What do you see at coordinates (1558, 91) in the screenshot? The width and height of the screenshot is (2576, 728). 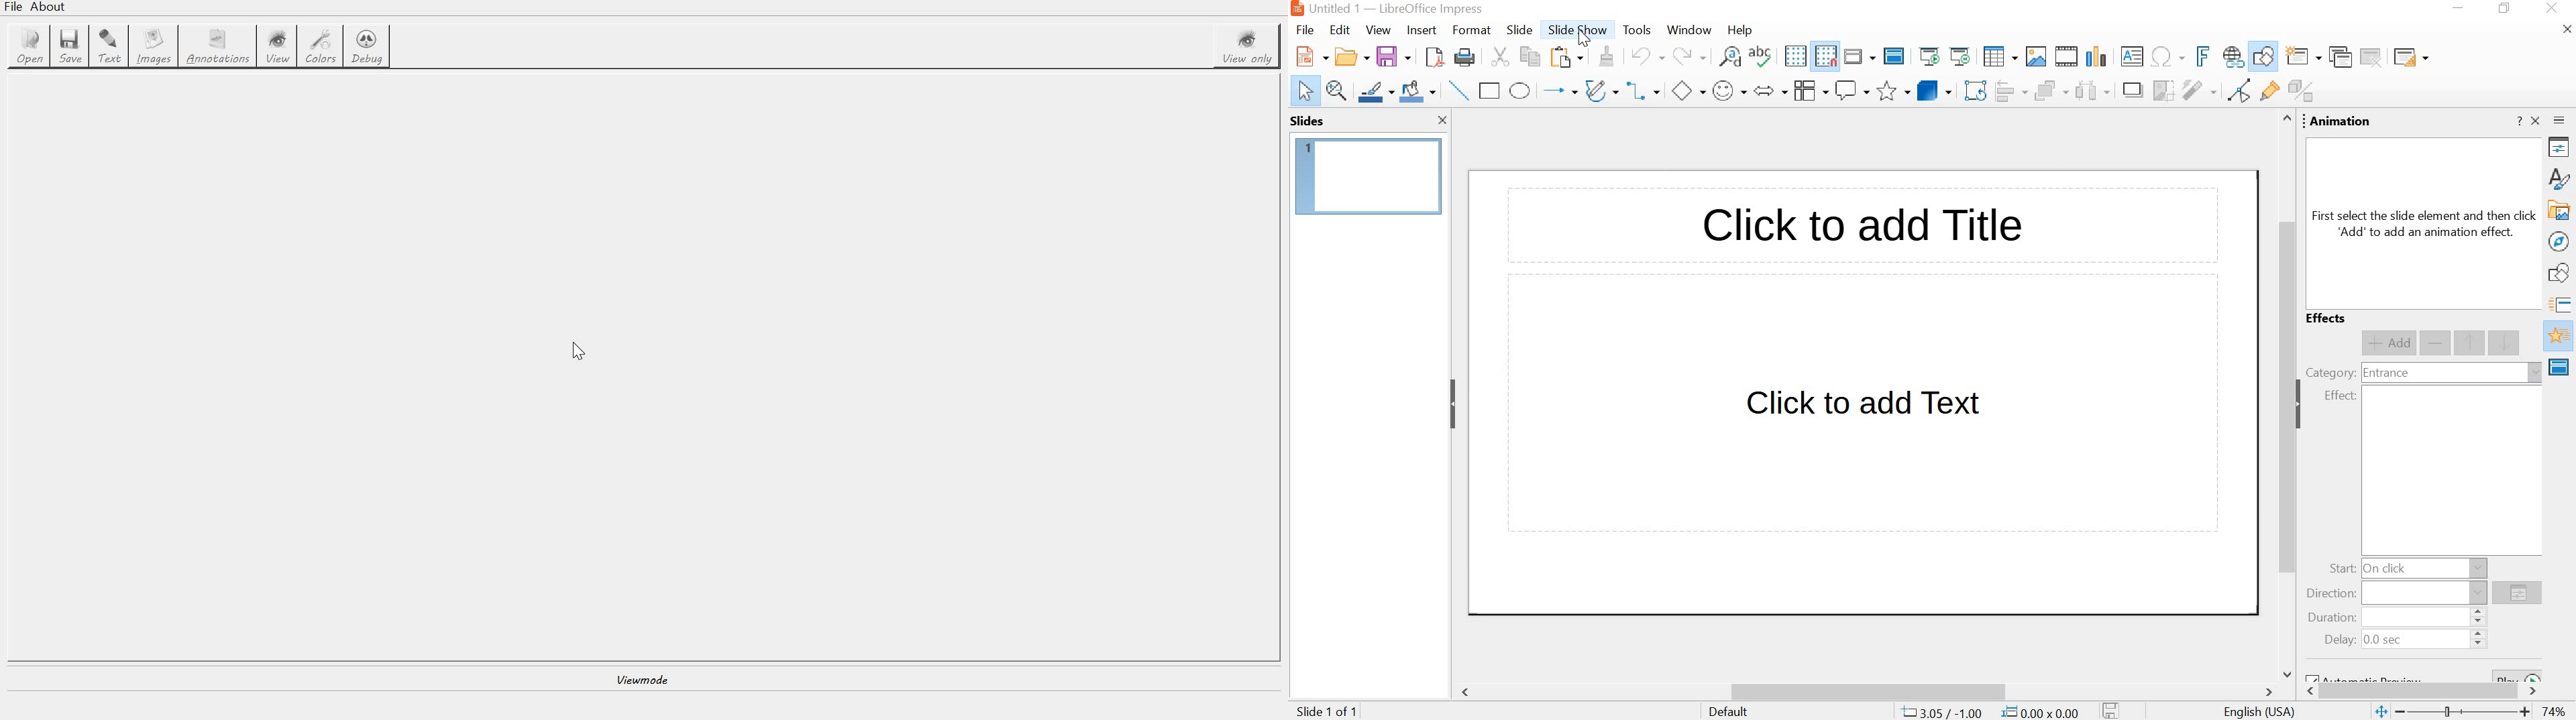 I see `lines and arrows` at bounding box center [1558, 91].